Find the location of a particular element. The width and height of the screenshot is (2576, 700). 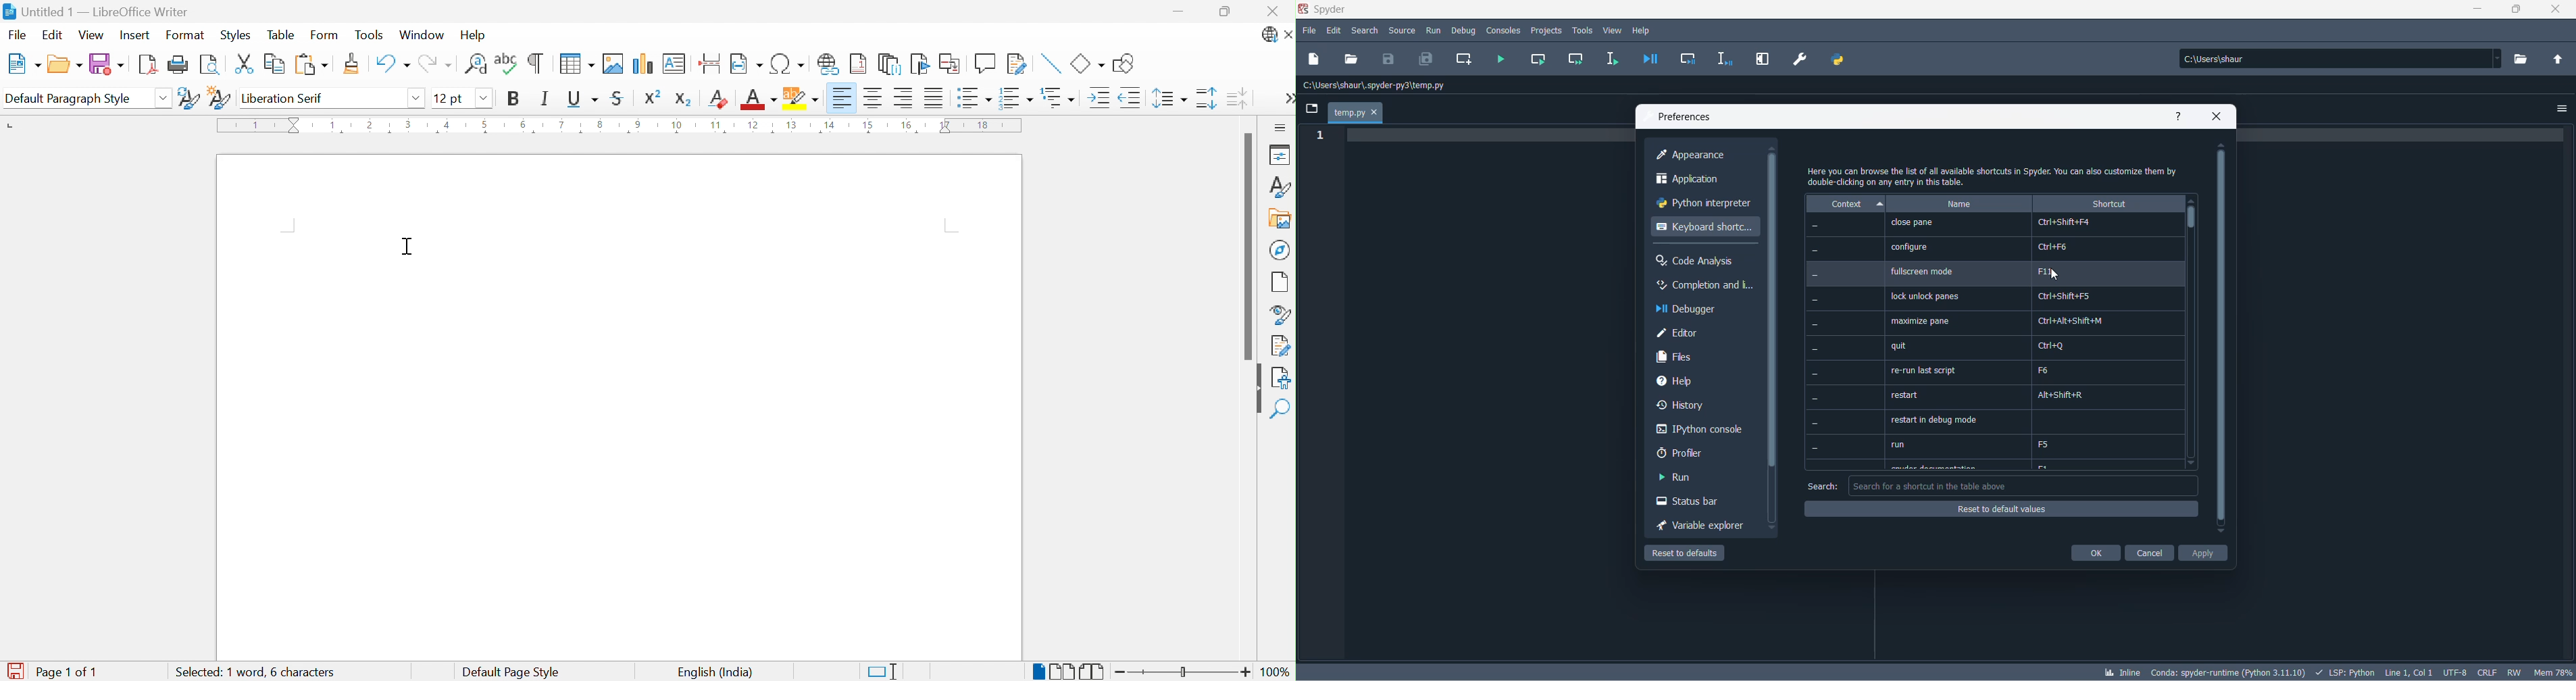

open is located at coordinates (1351, 58).